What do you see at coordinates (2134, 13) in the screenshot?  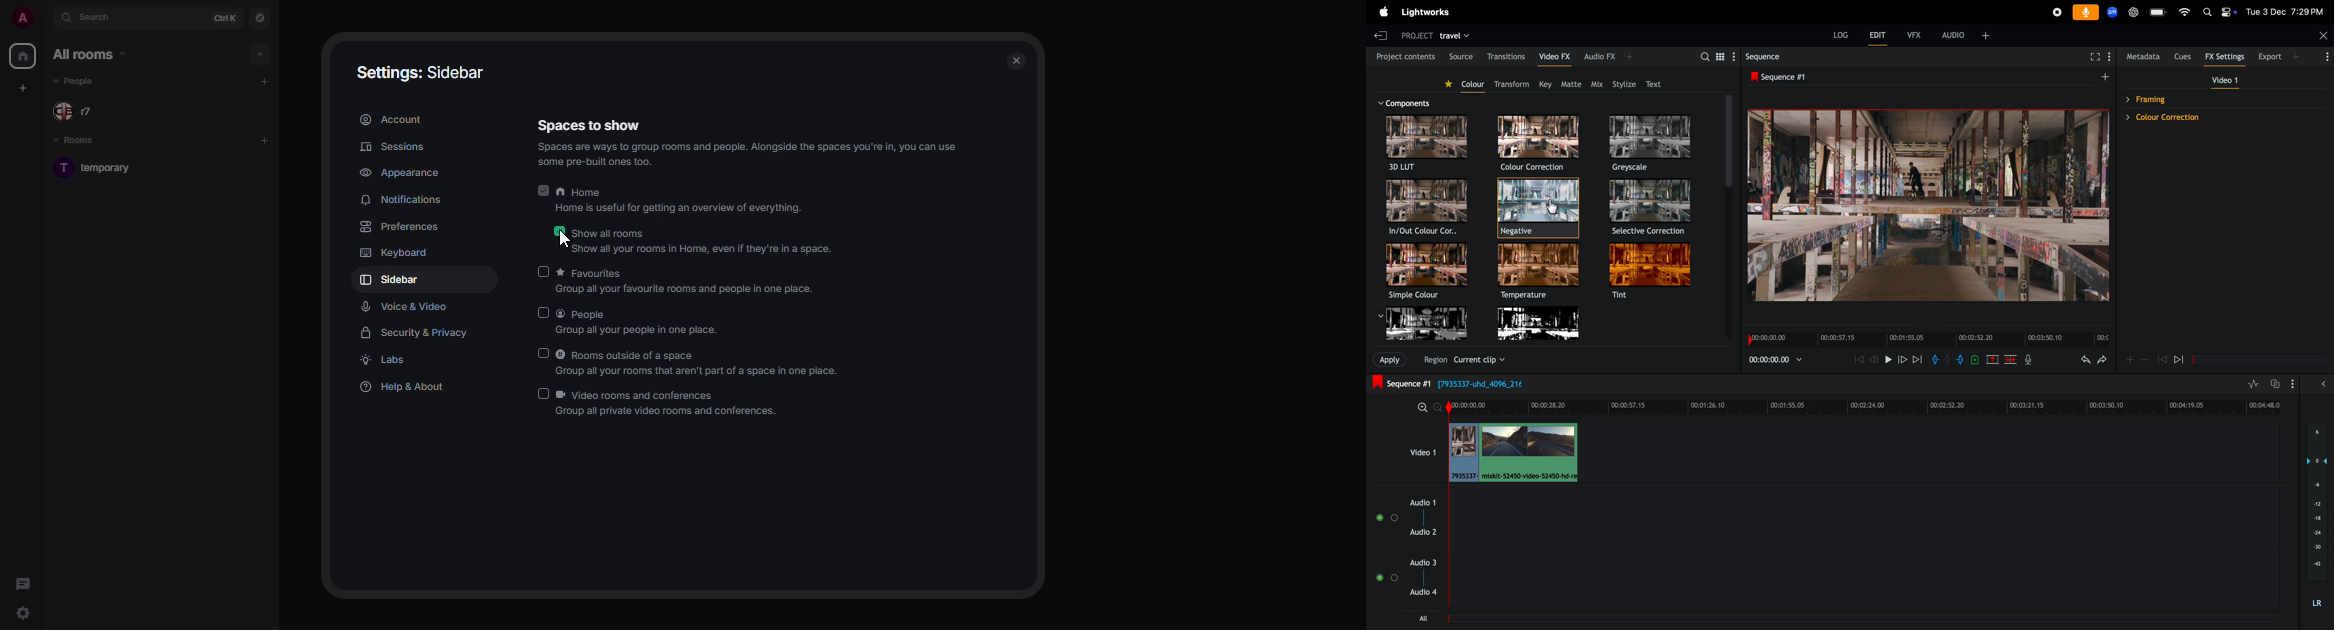 I see `chatgpt` at bounding box center [2134, 13].